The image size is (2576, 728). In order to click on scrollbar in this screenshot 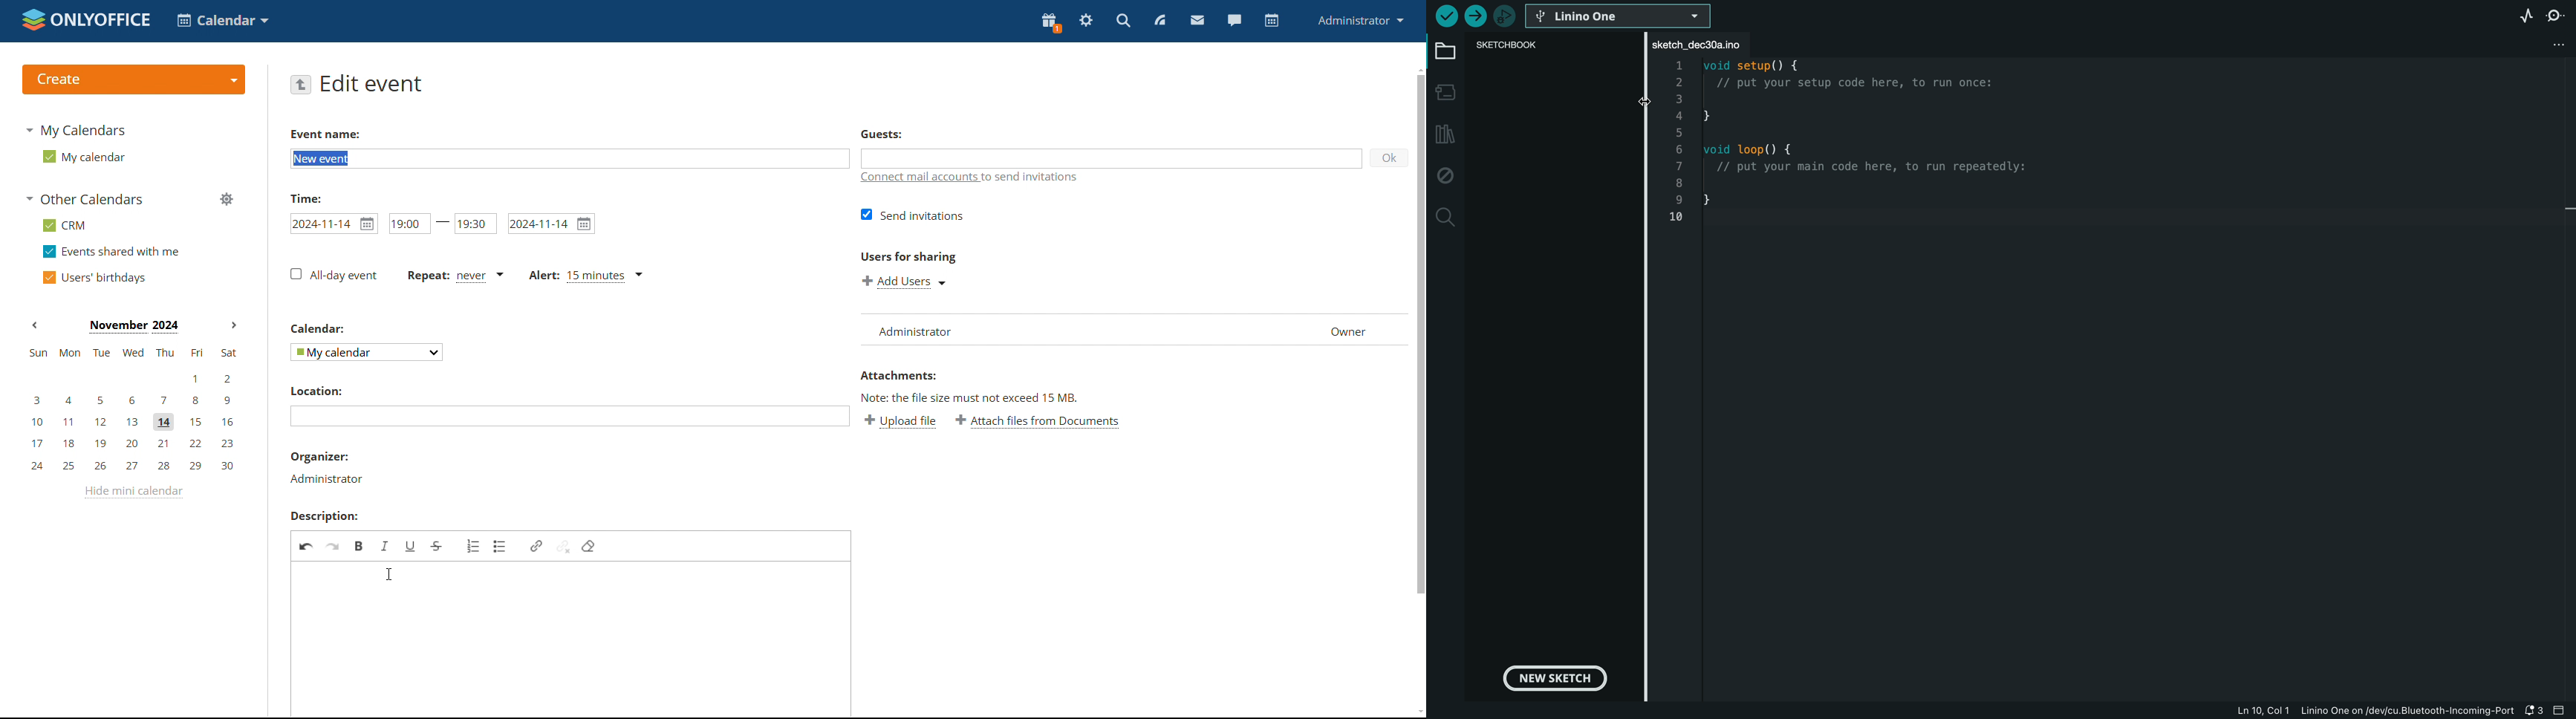, I will do `click(1421, 334)`.